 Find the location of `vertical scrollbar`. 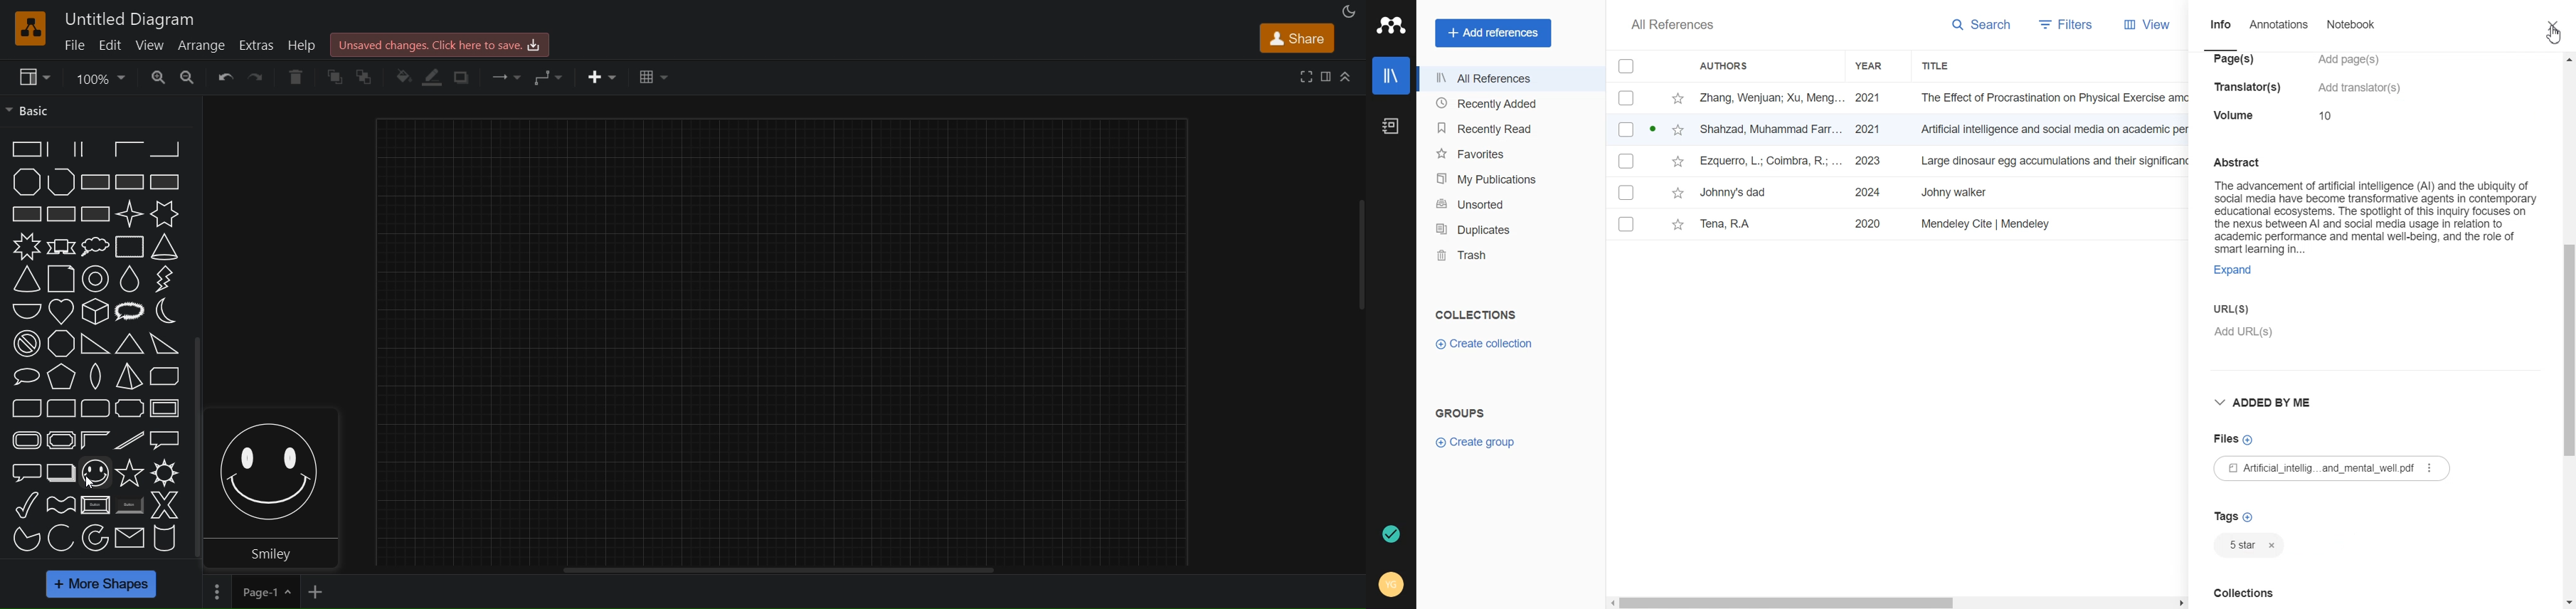

vertical scrollbar is located at coordinates (1357, 257).